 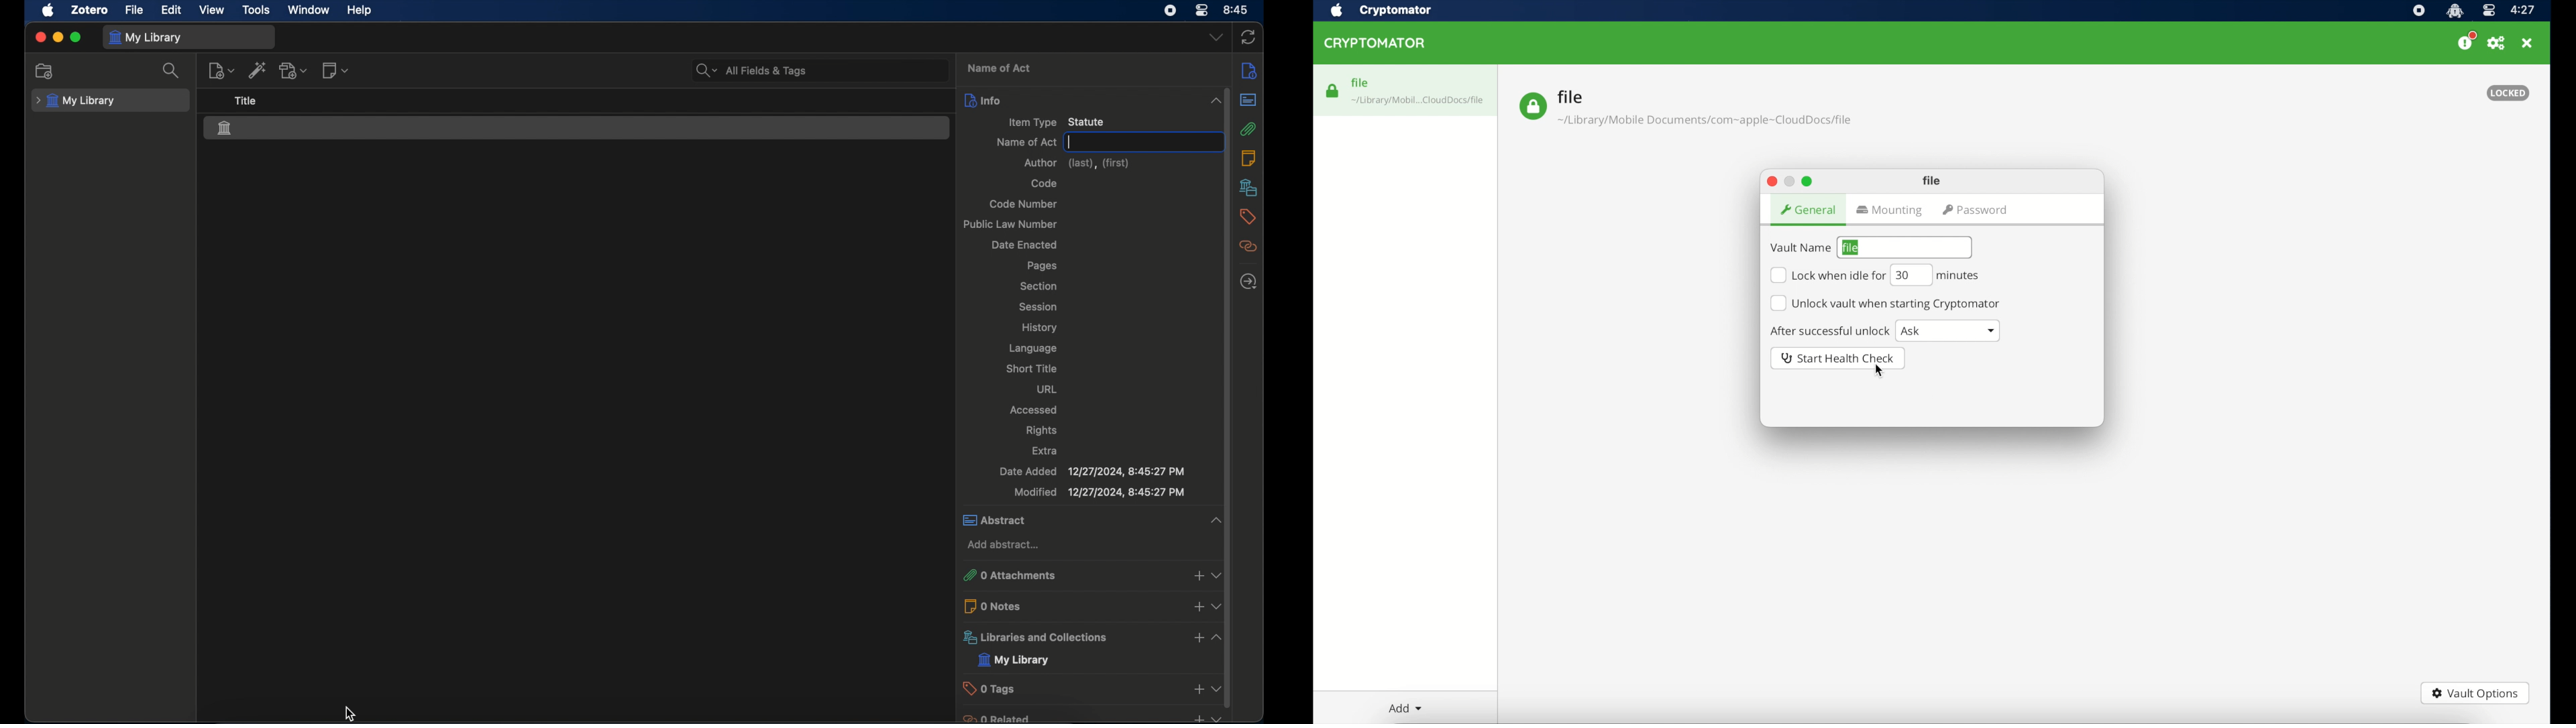 What do you see at coordinates (1215, 38) in the screenshot?
I see `dropdown` at bounding box center [1215, 38].